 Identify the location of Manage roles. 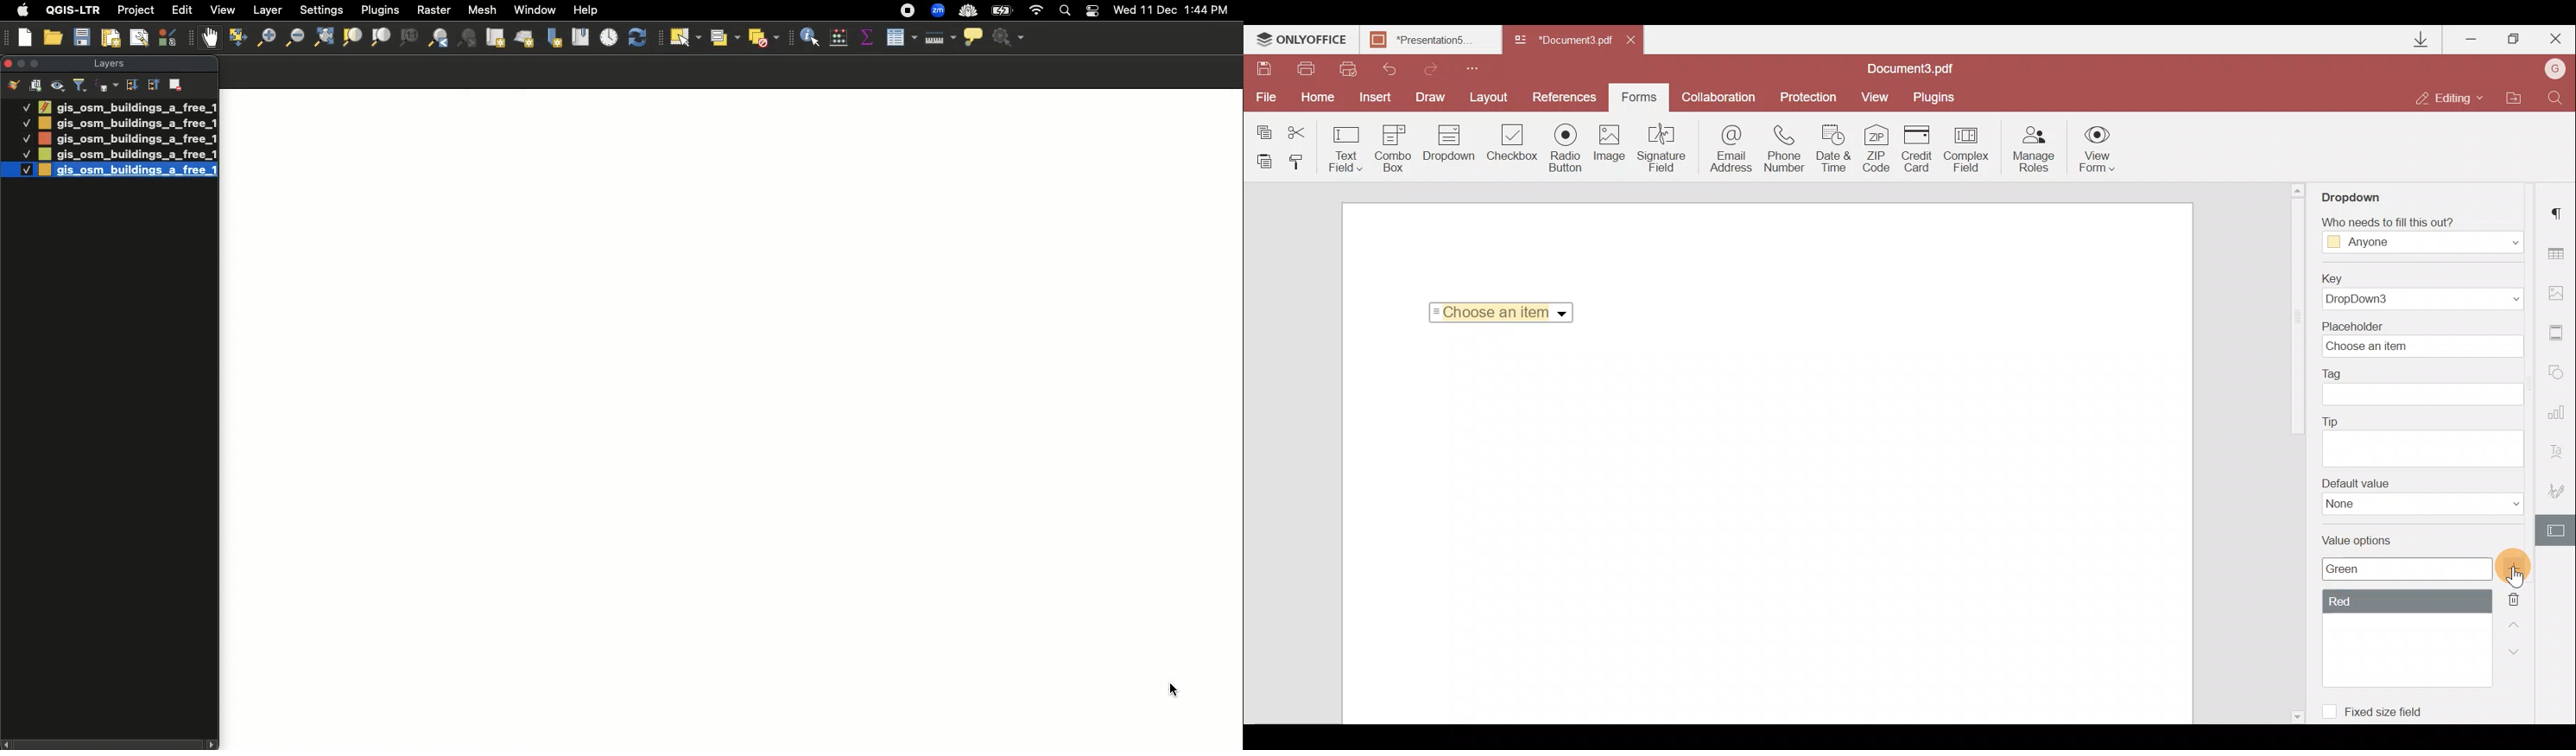
(2034, 149).